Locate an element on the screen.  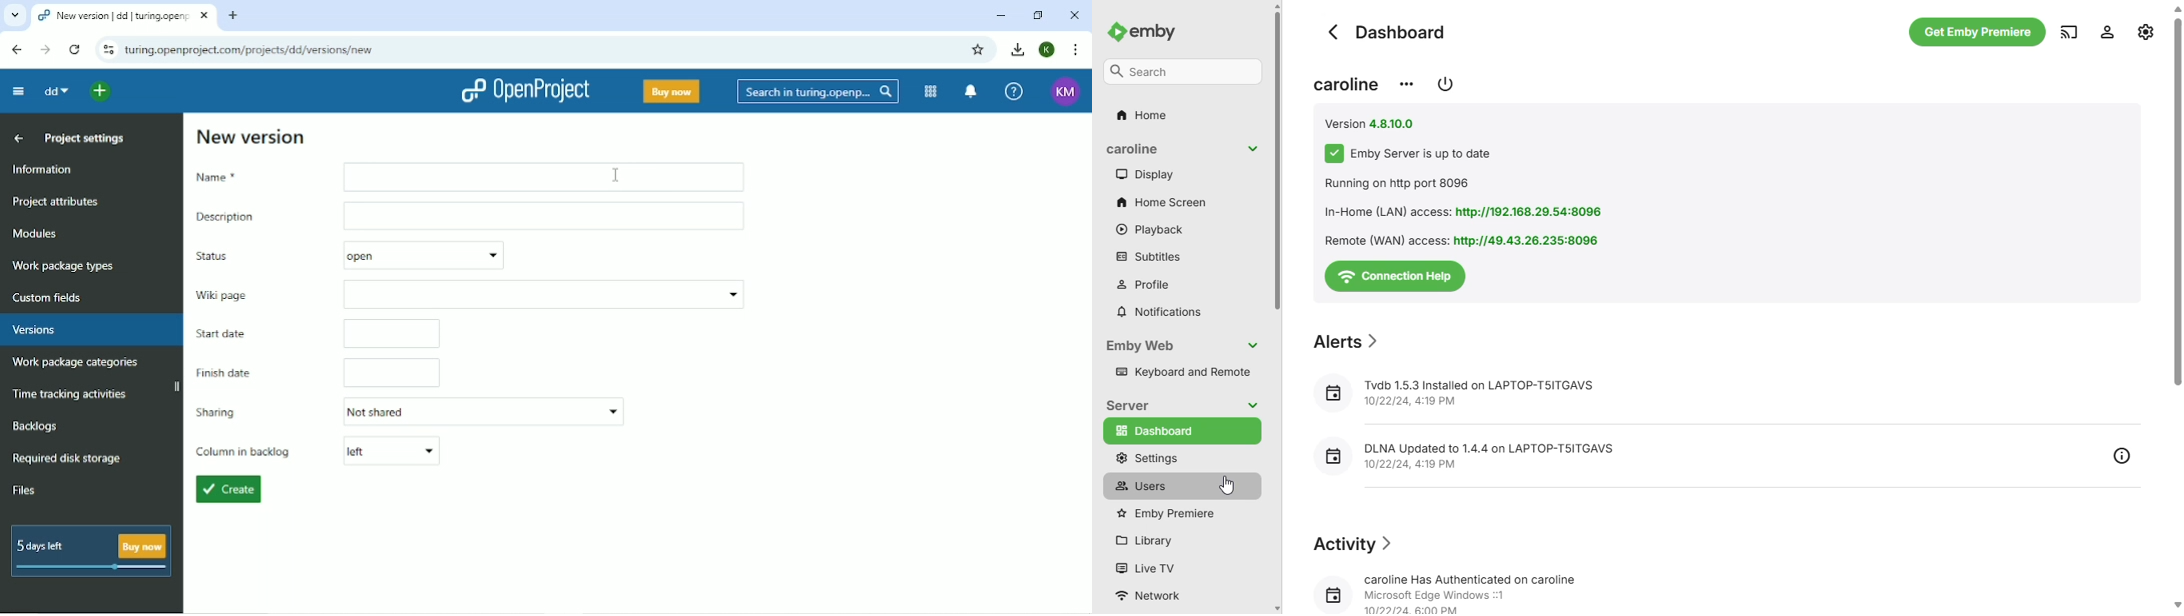
overview is located at coordinates (2122, 456).